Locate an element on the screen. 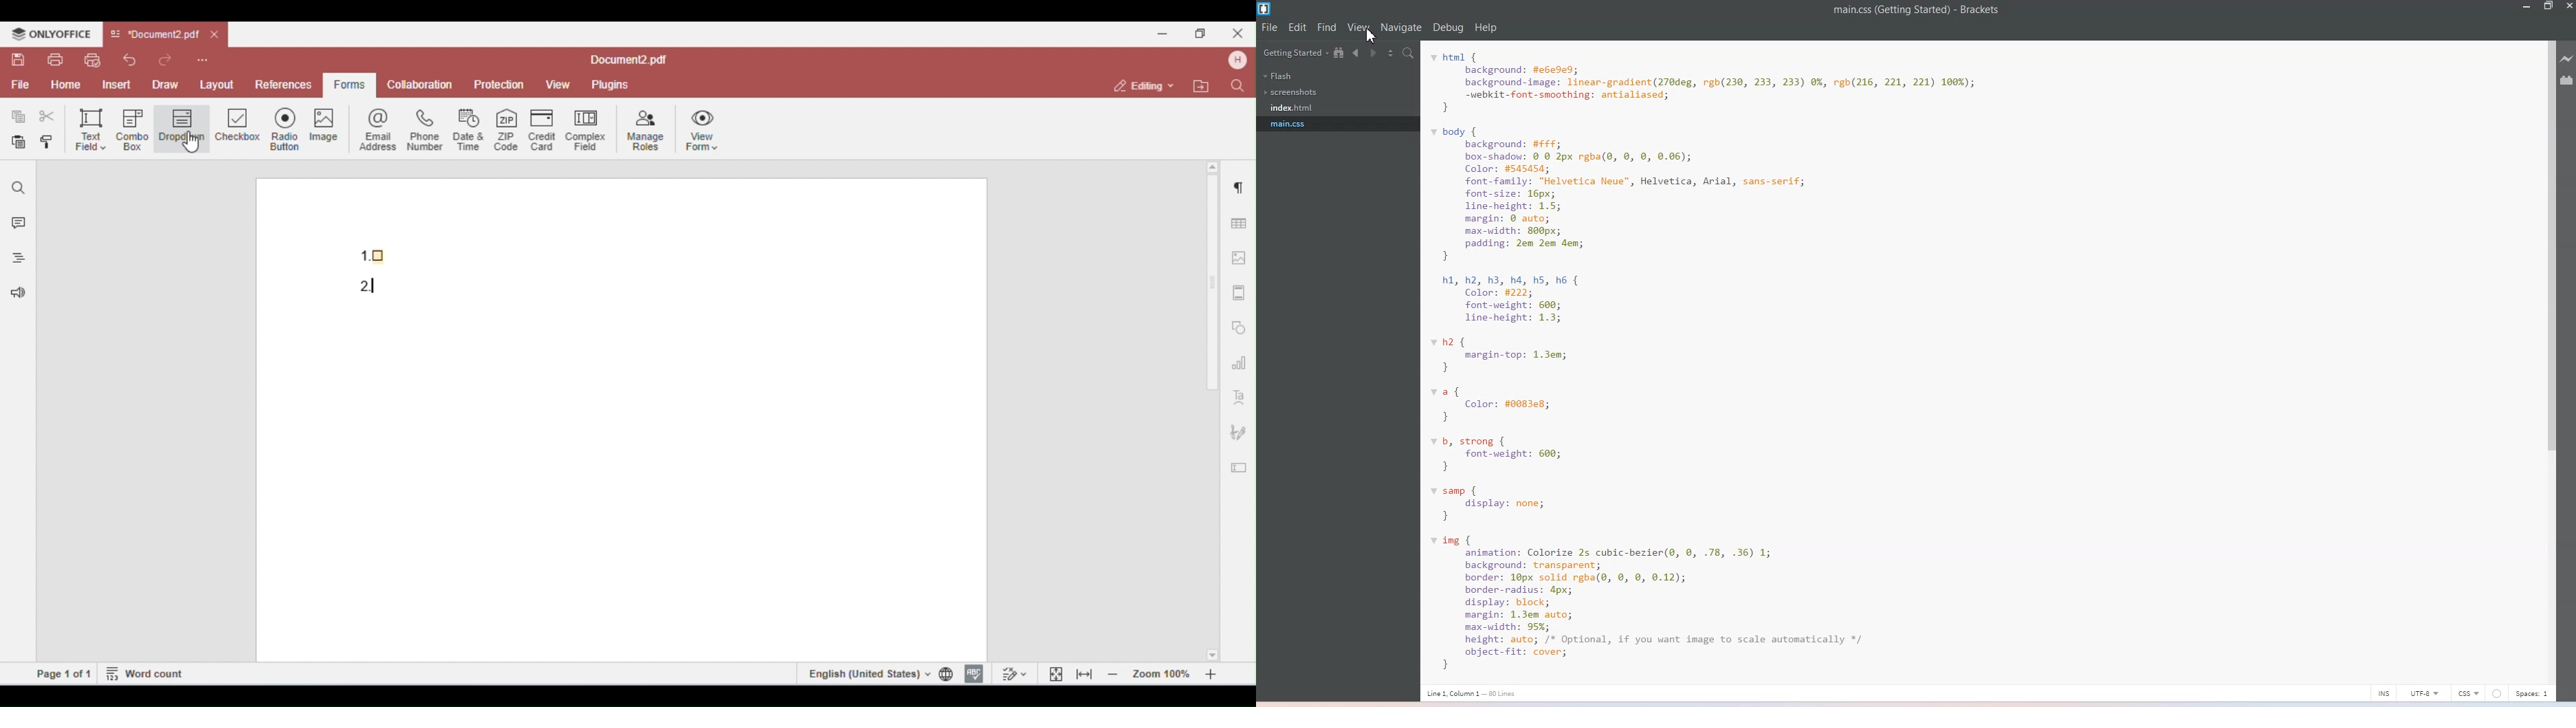 The height and width of the screenshot is (728, 2576). View is located at coordinates (1360, 27).